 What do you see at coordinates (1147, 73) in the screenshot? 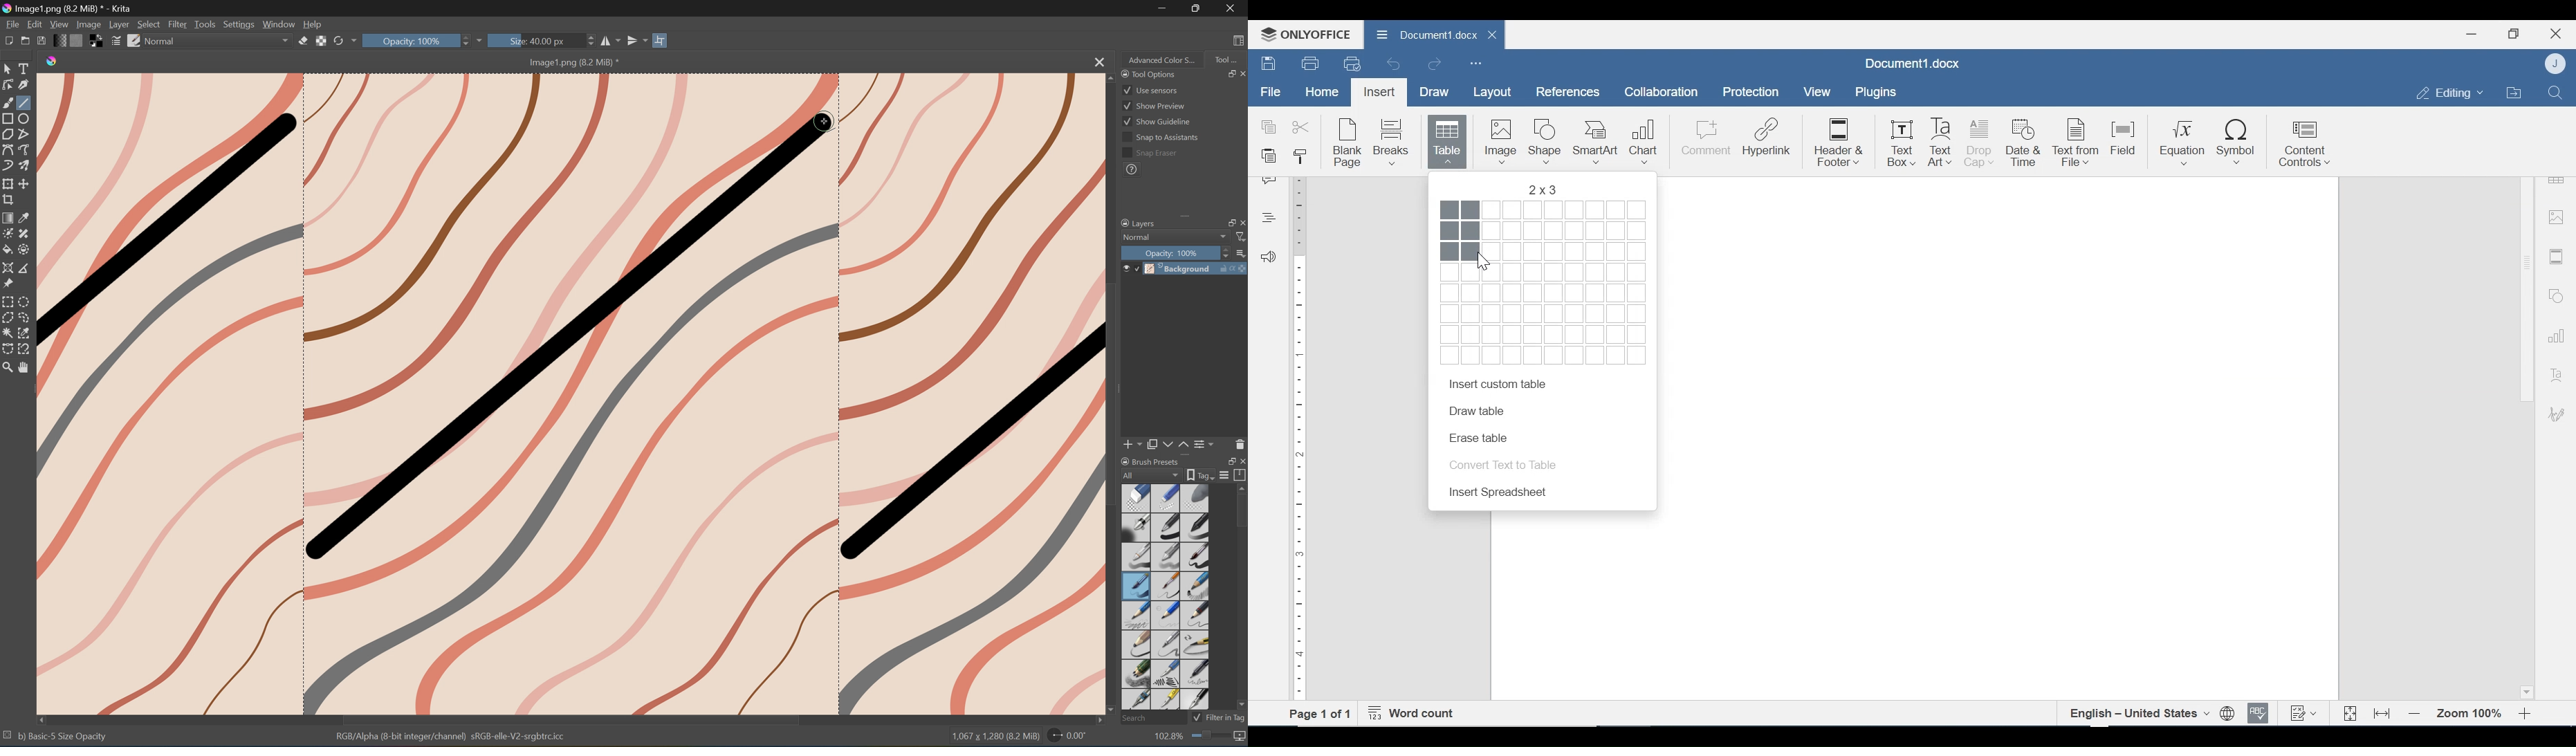
I see `Tool Options` at bounding box center [1147, 73].